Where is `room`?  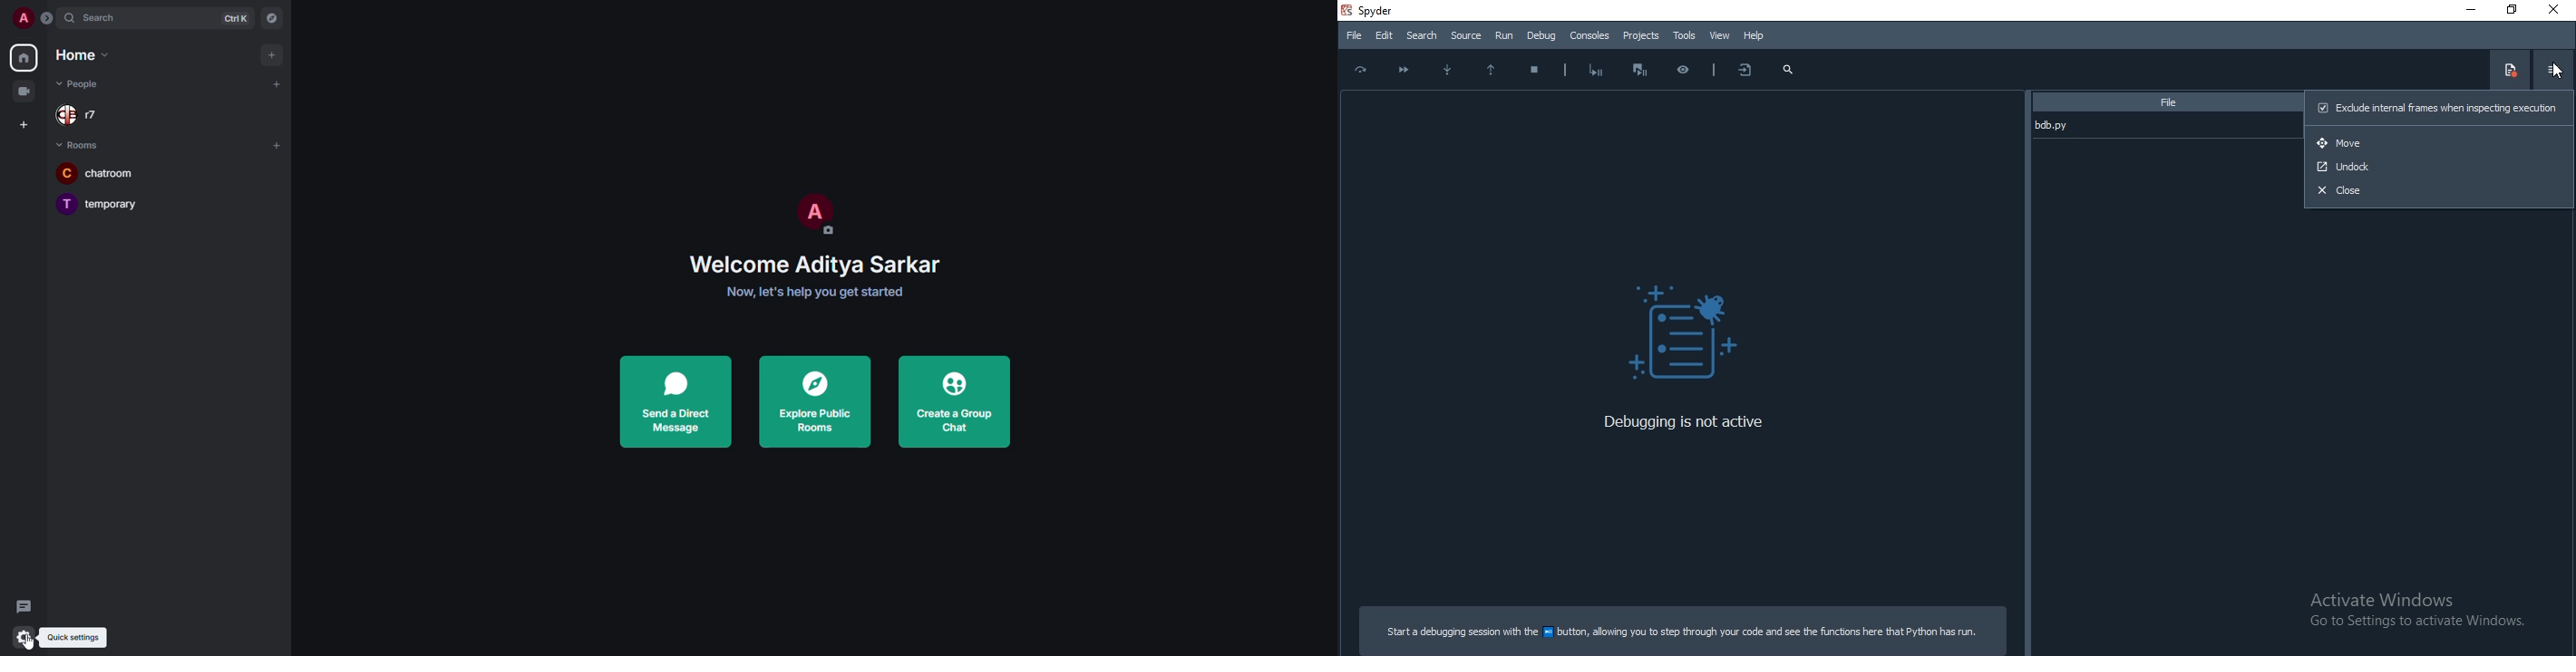
room is located at coordinates (80, 146).